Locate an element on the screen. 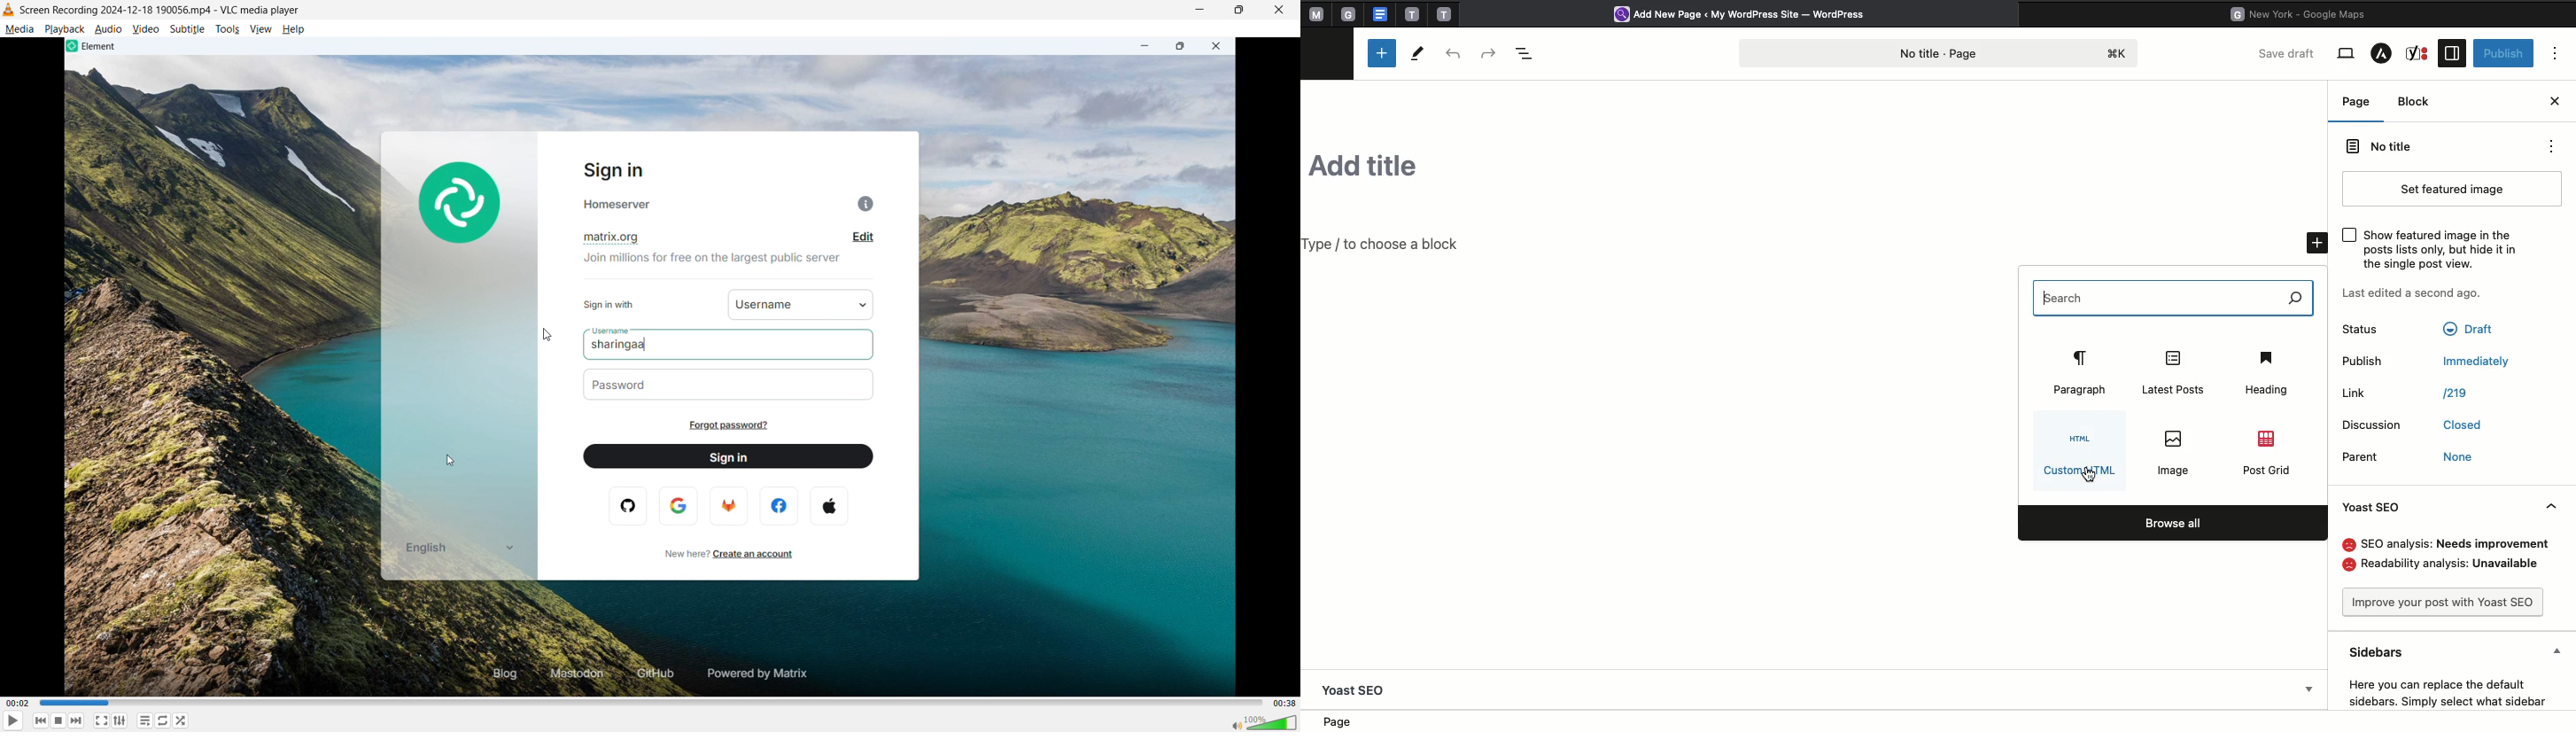 The width and height of the screenshot is (2576, 756). Options is located at coordinates (2557, 53).